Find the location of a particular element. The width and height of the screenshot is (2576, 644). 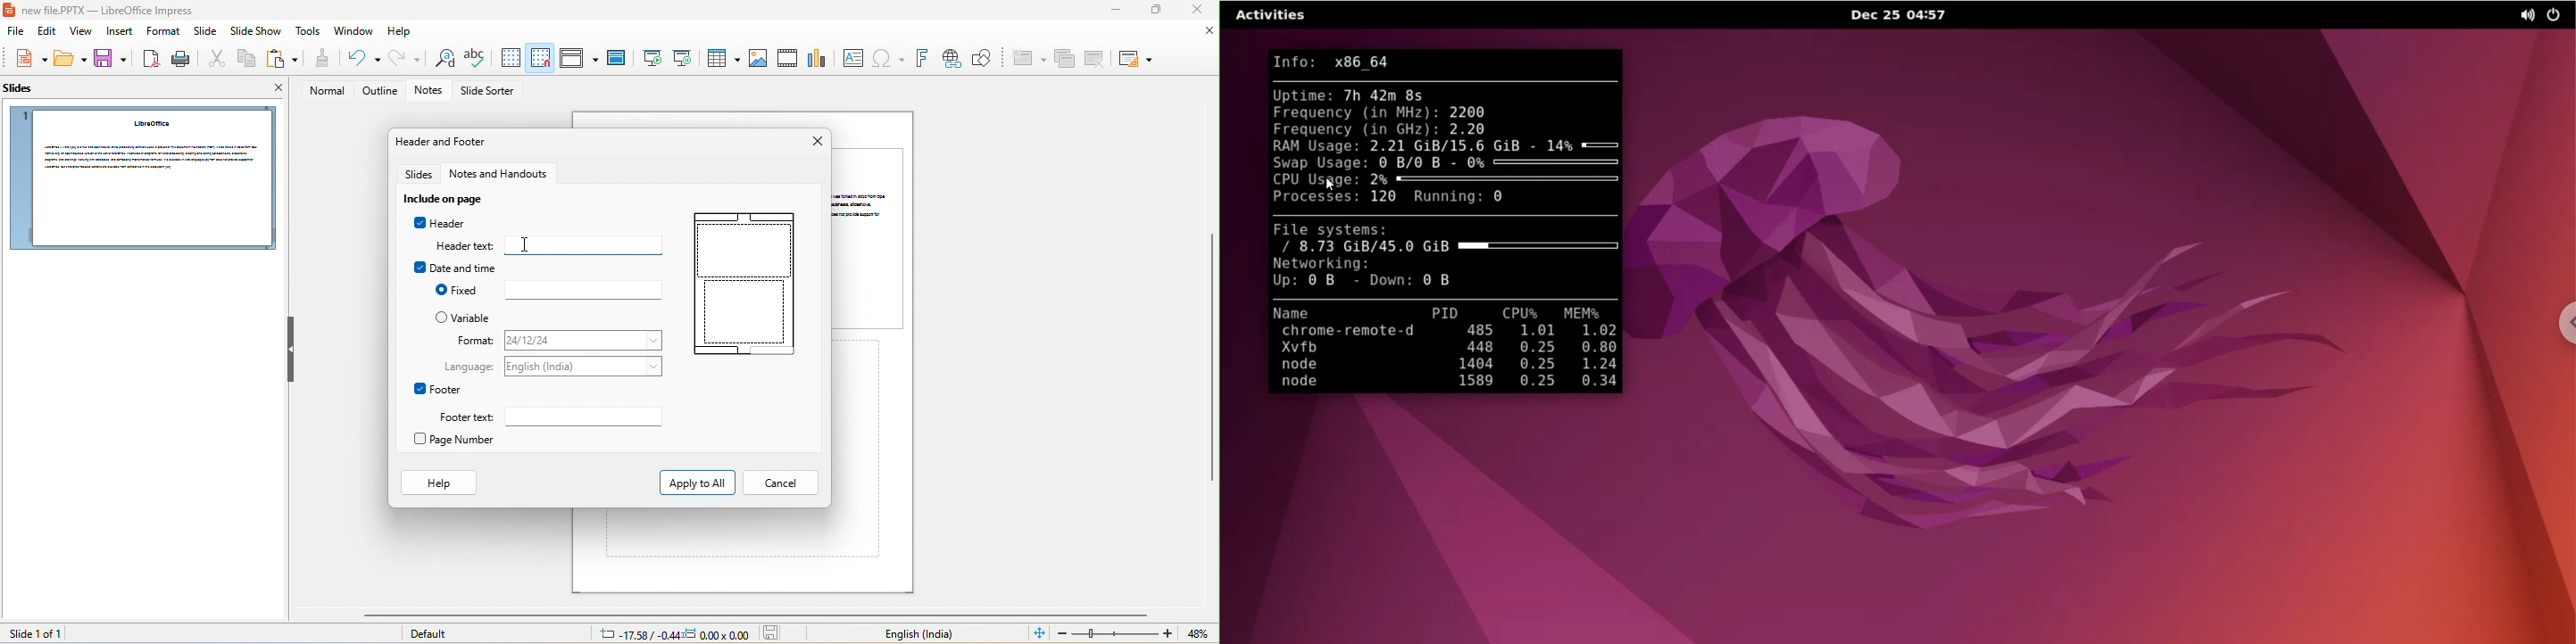

language is located at coordinates (586, 367).